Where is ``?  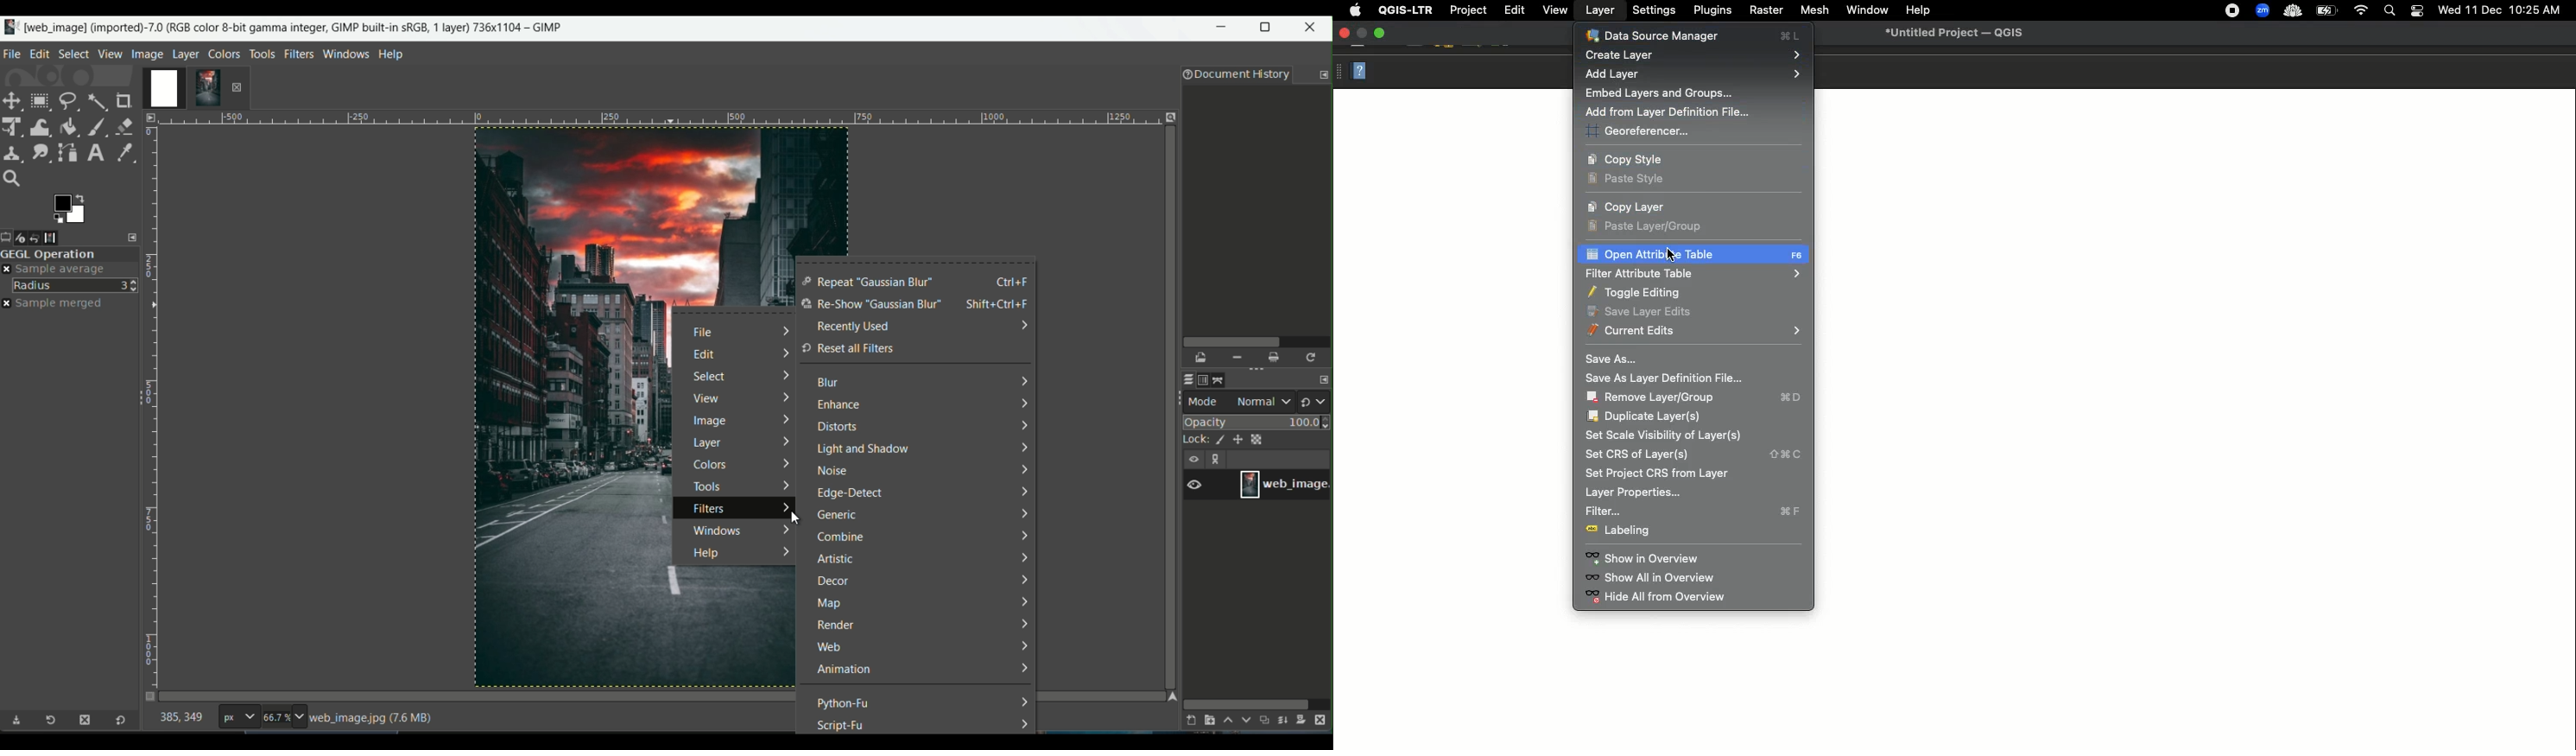
 is located at coordinates (830, 606).